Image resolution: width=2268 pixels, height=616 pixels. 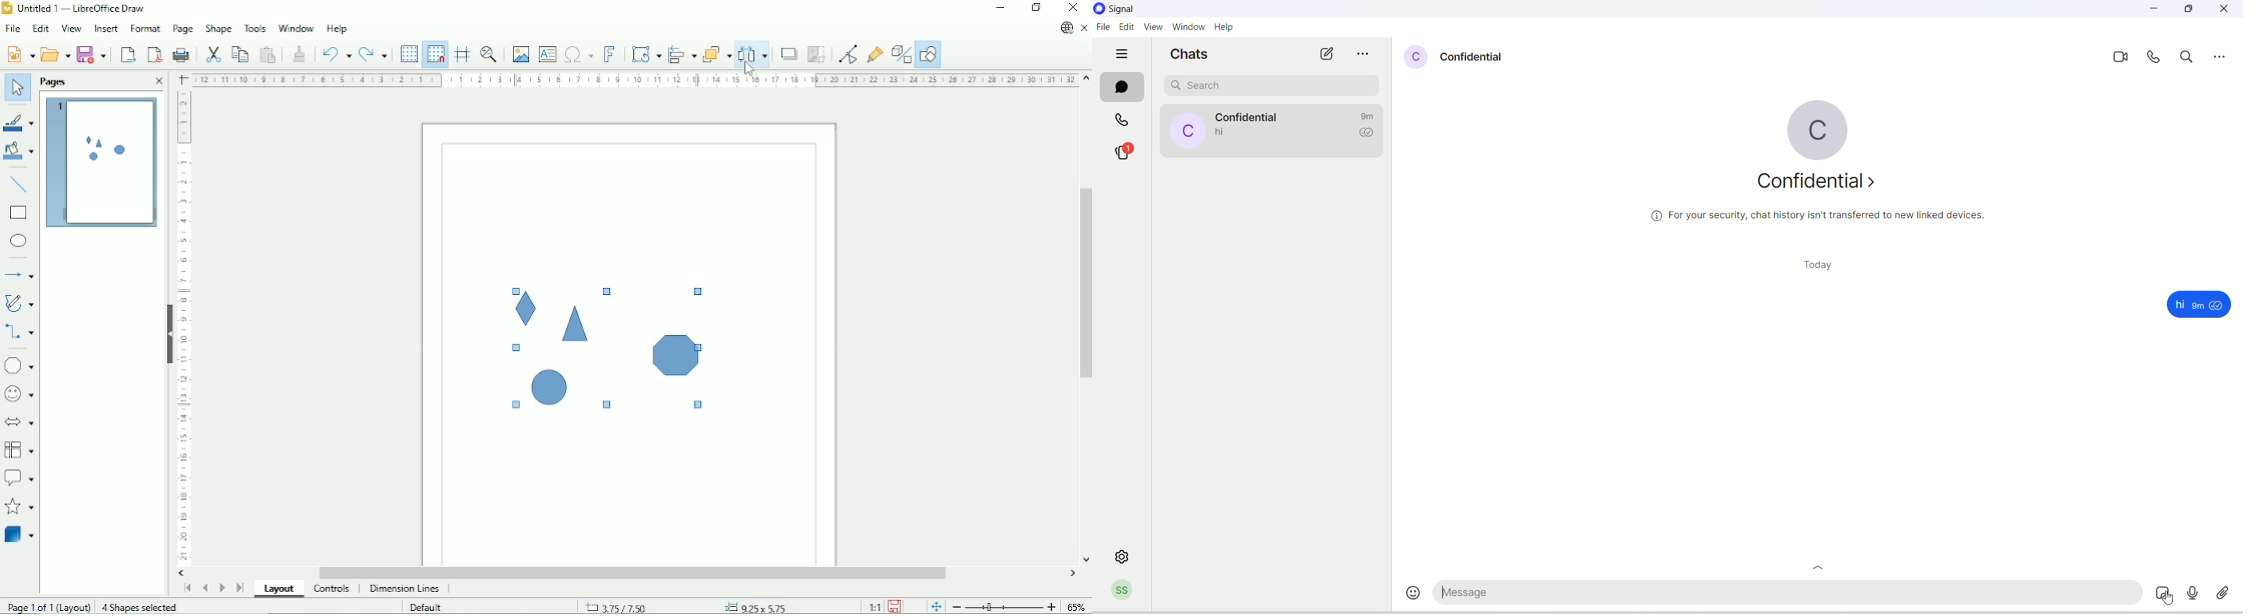 I want to click on voice call, so click(x=2155, y=59).